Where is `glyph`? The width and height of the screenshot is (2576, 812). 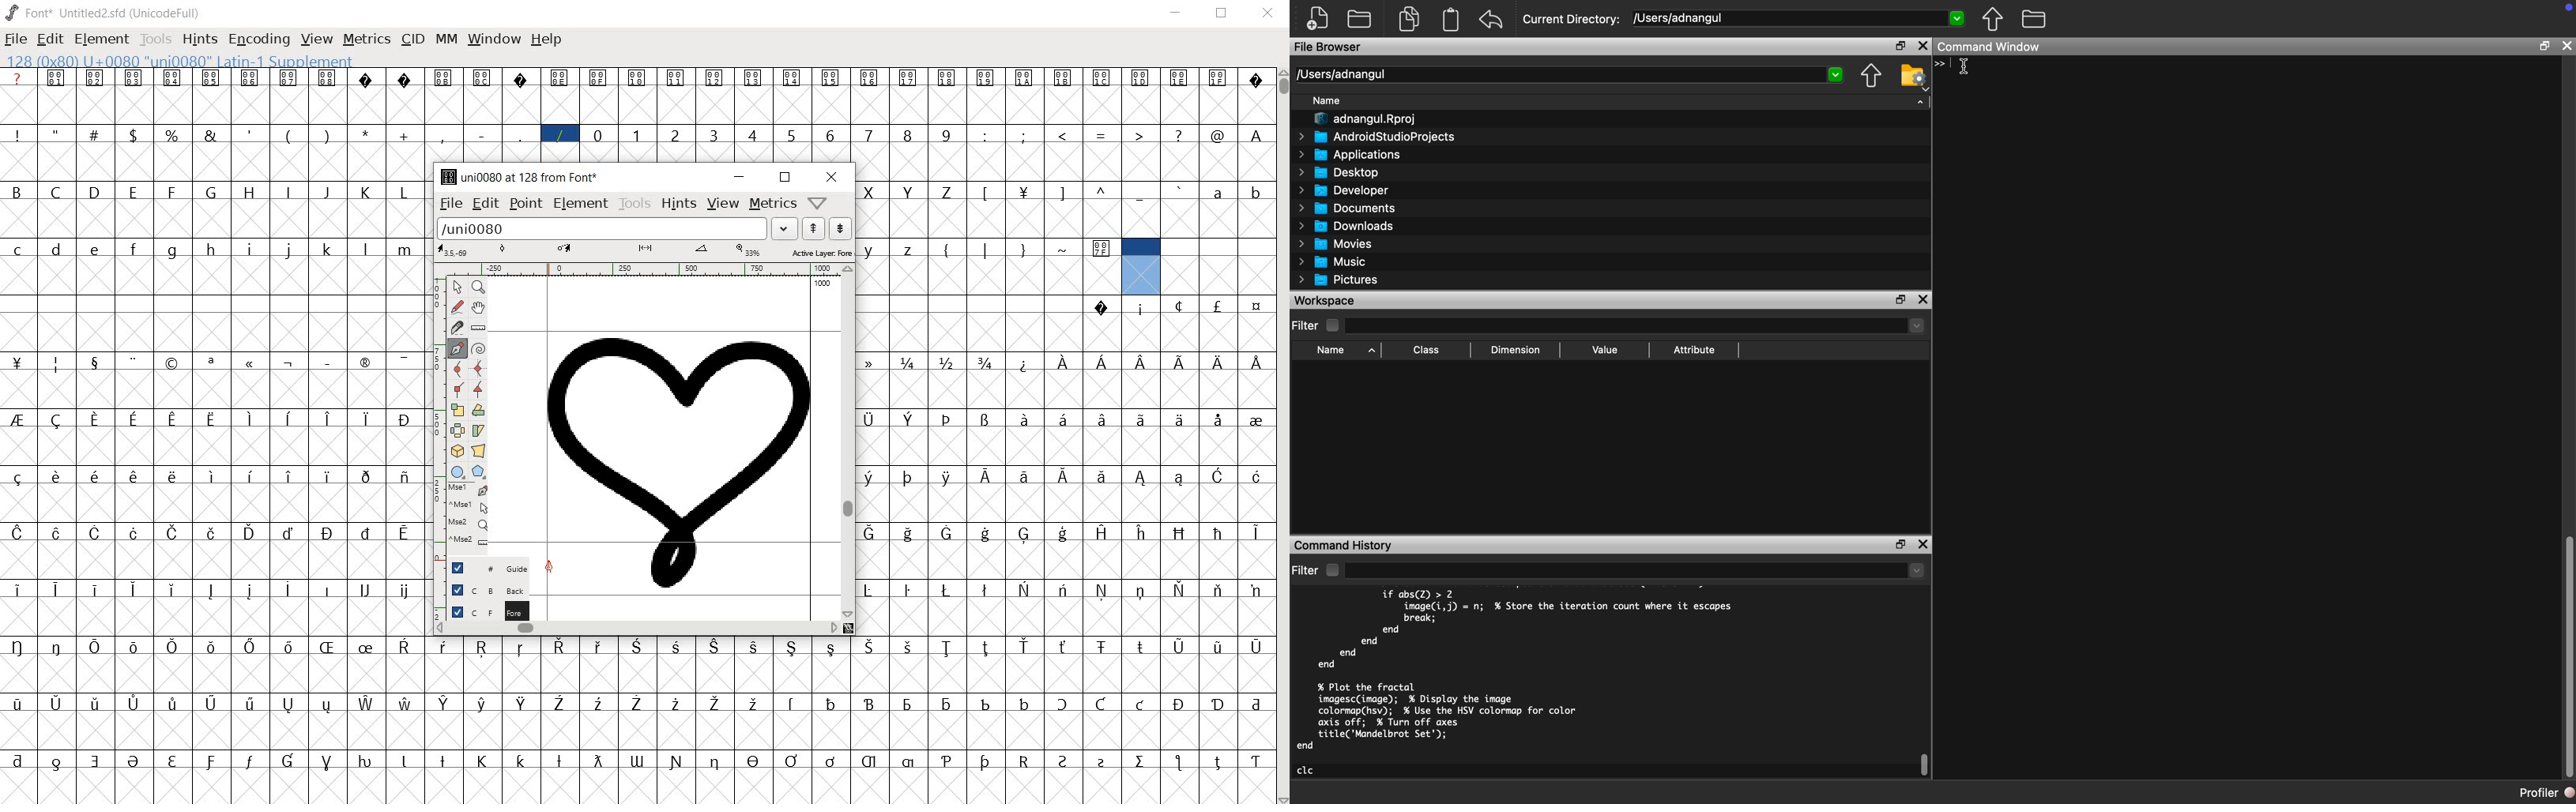
glyph is located at coordinates (521, 135).